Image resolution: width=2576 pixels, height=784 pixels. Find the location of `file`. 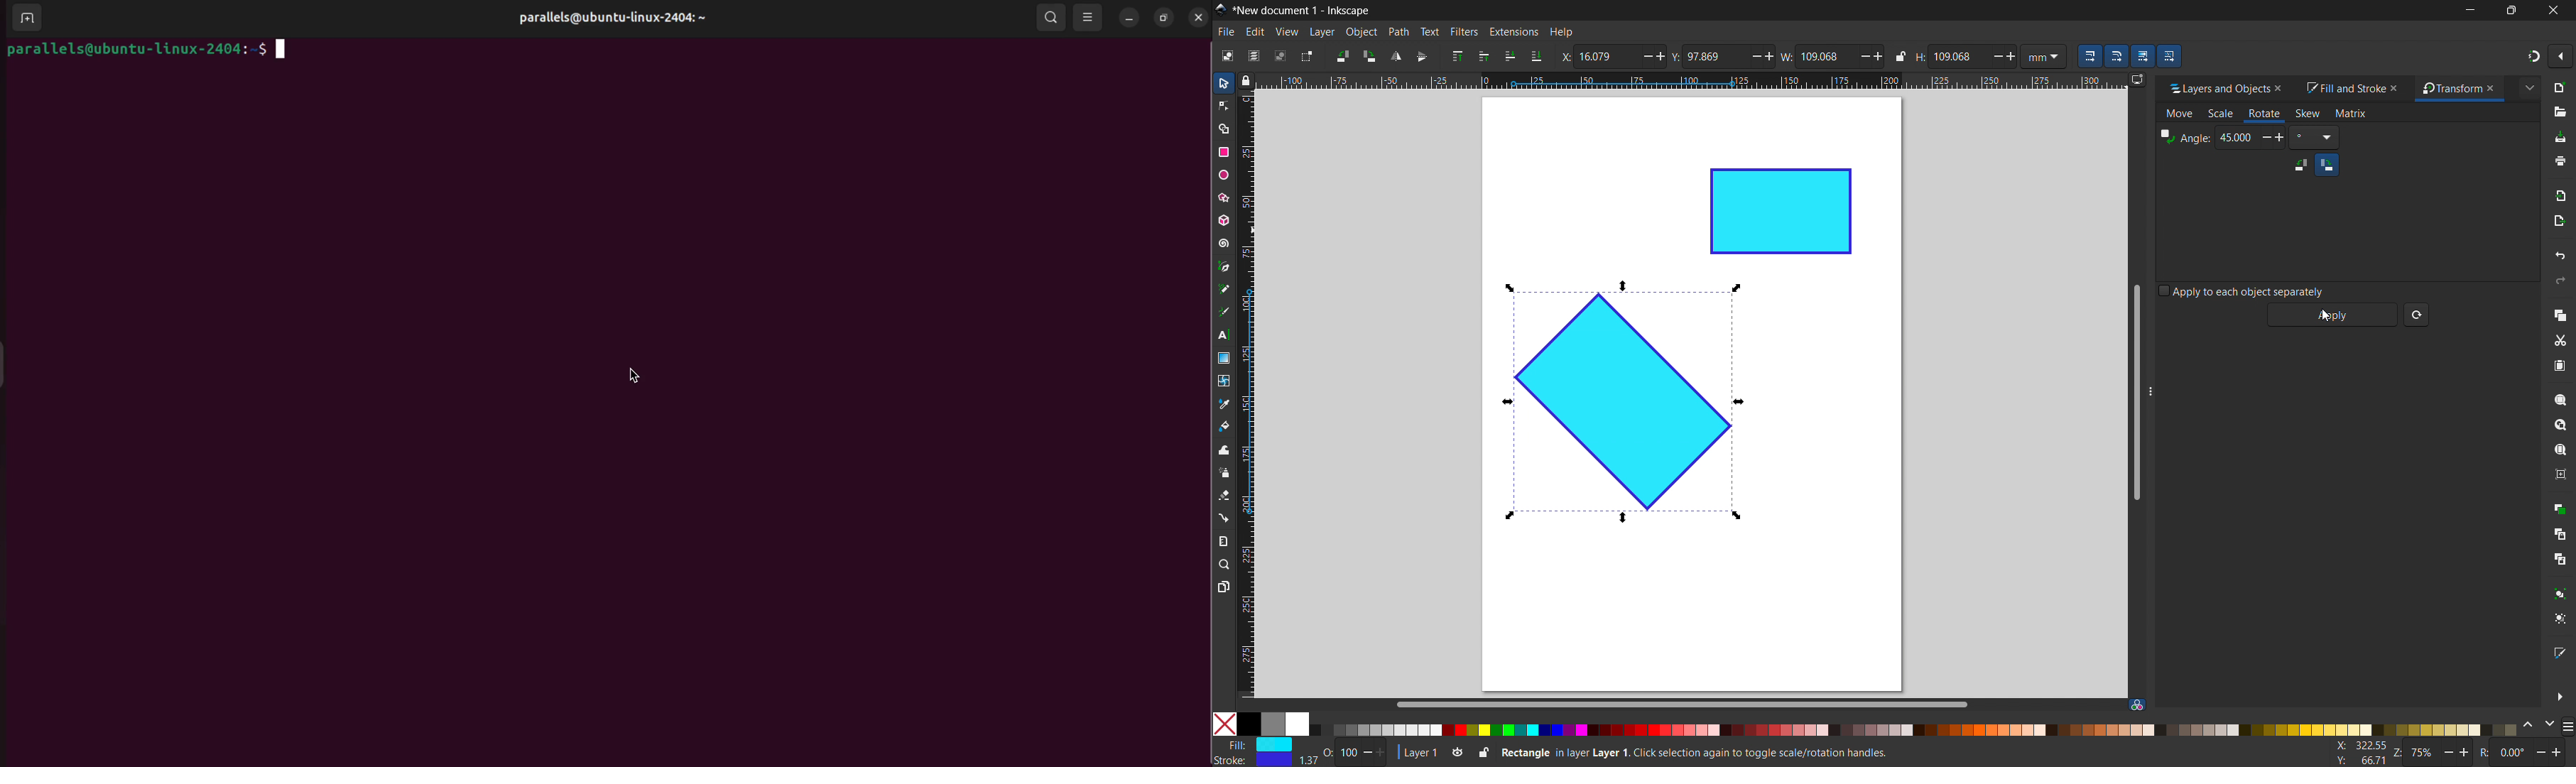

file is located at coordinates (1227, 32).